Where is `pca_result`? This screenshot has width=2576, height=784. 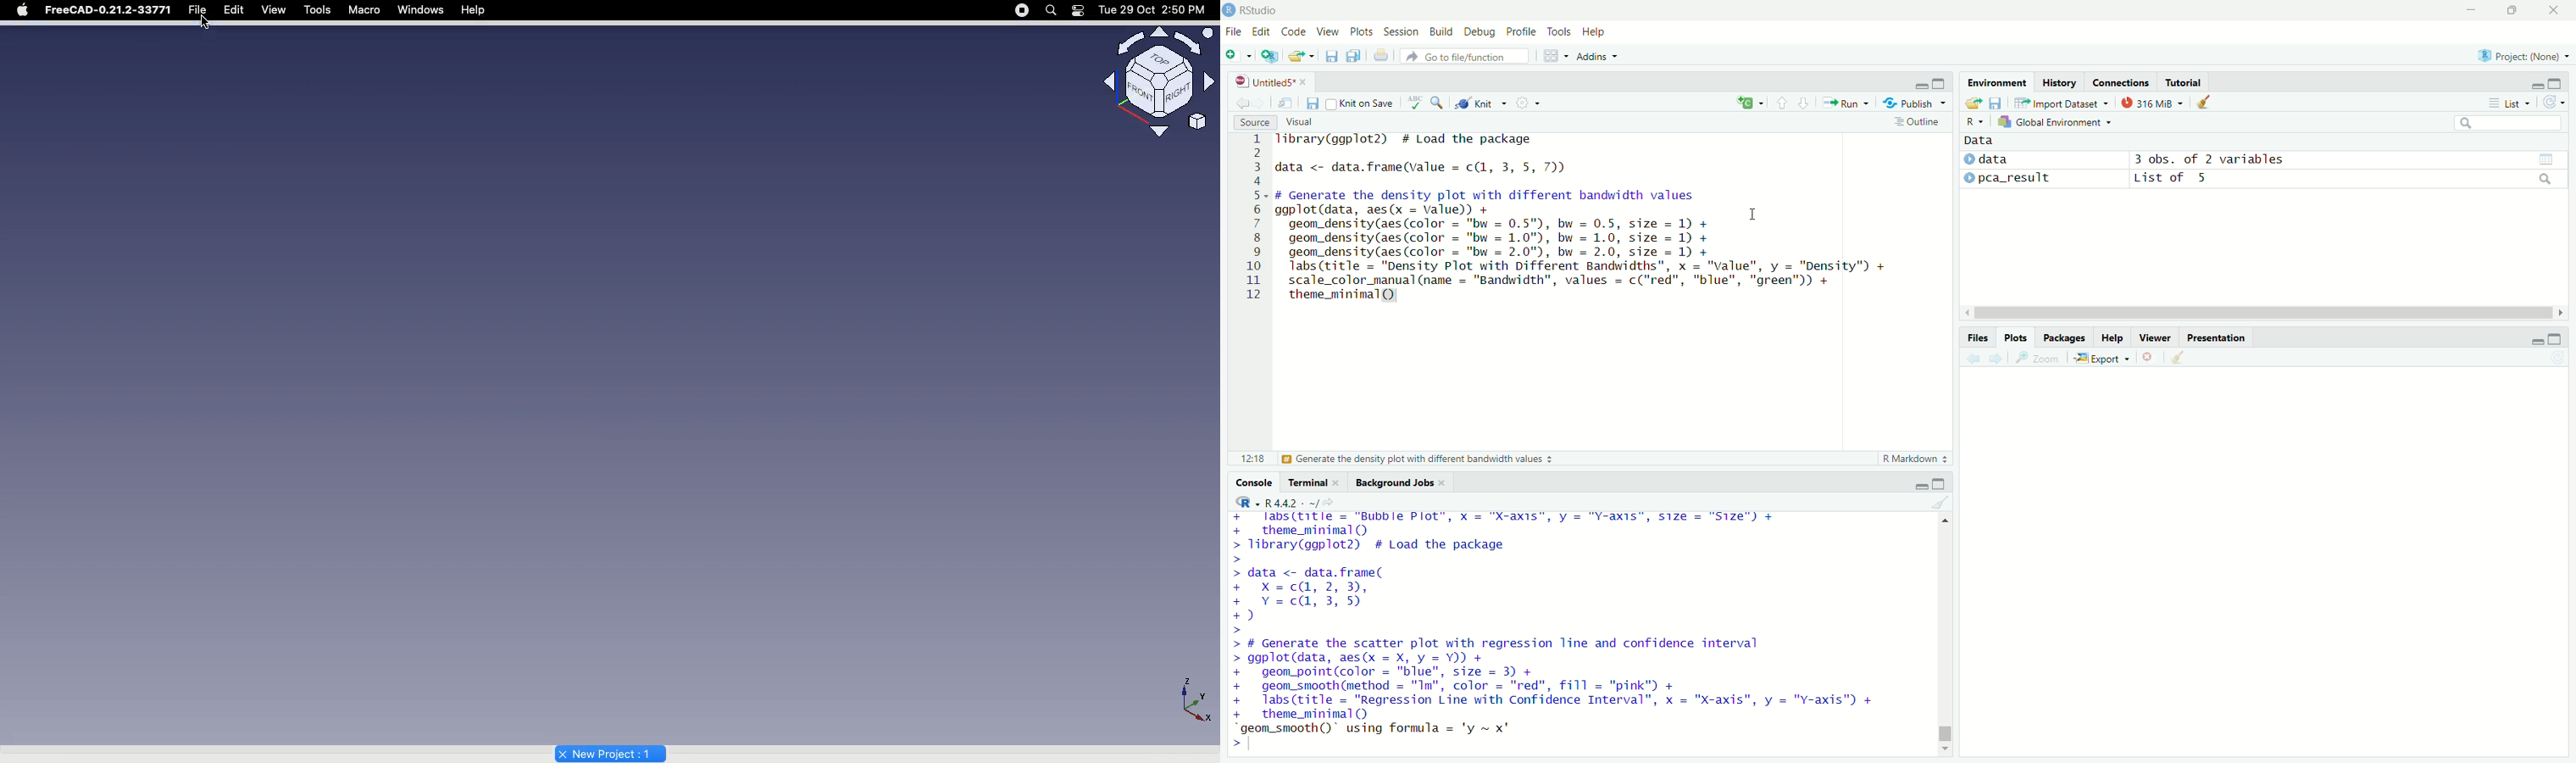 pca_result is located at coordinates (2015, 179).